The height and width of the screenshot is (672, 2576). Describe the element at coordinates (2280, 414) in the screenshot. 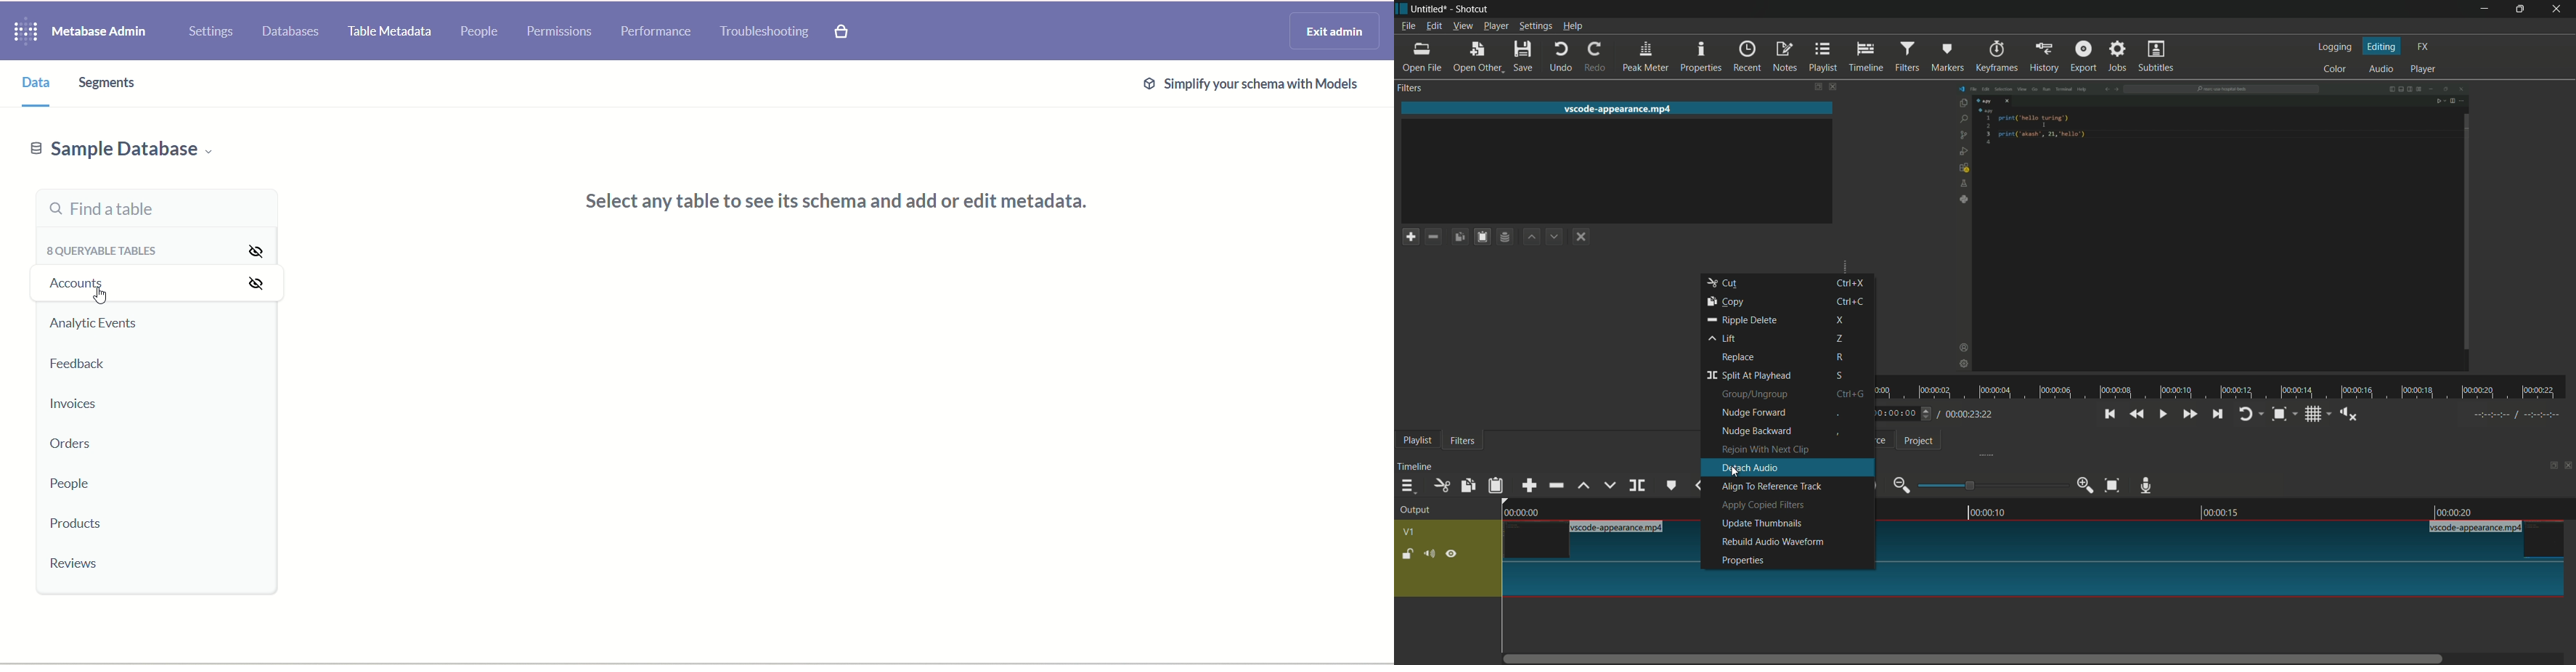

I see `toggle zoom` at that location.